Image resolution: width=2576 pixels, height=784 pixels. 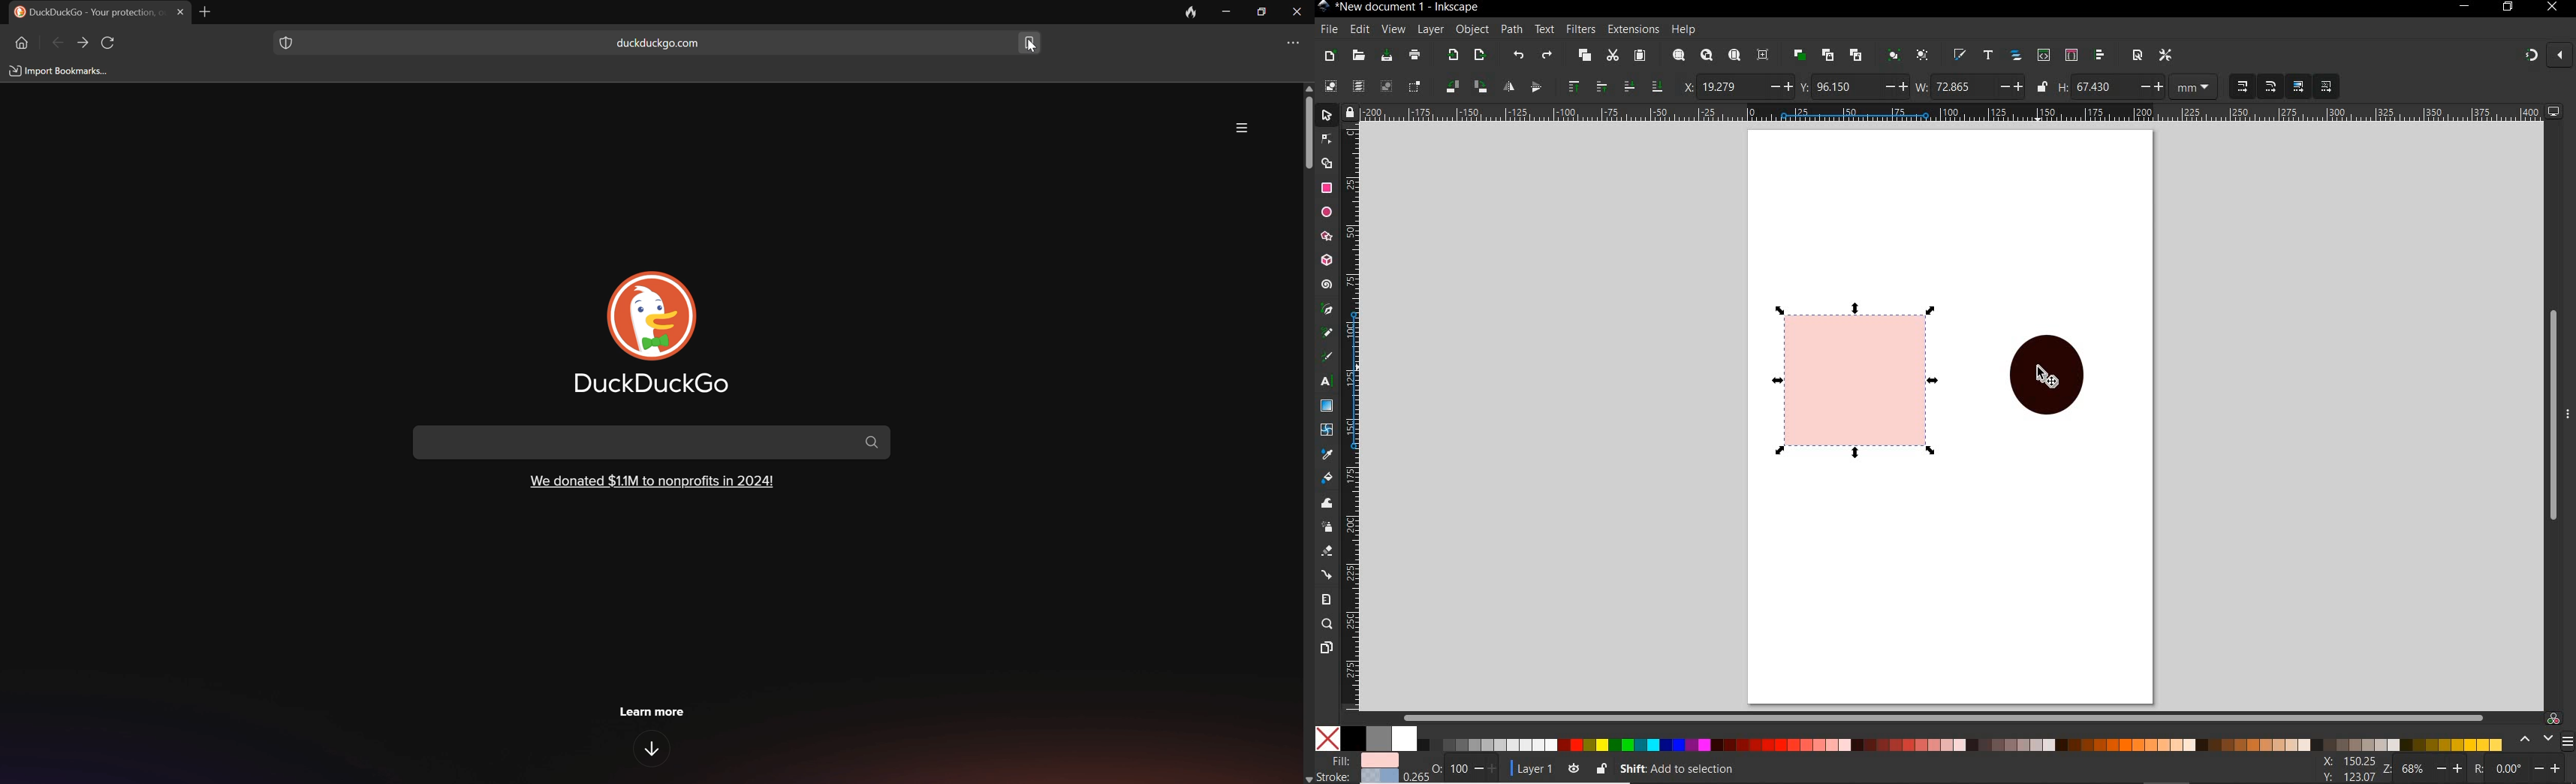 What do you see at coordinates (1828, 55) in the screenshot?
I see `create clone` at bounding box center [1828, 55].